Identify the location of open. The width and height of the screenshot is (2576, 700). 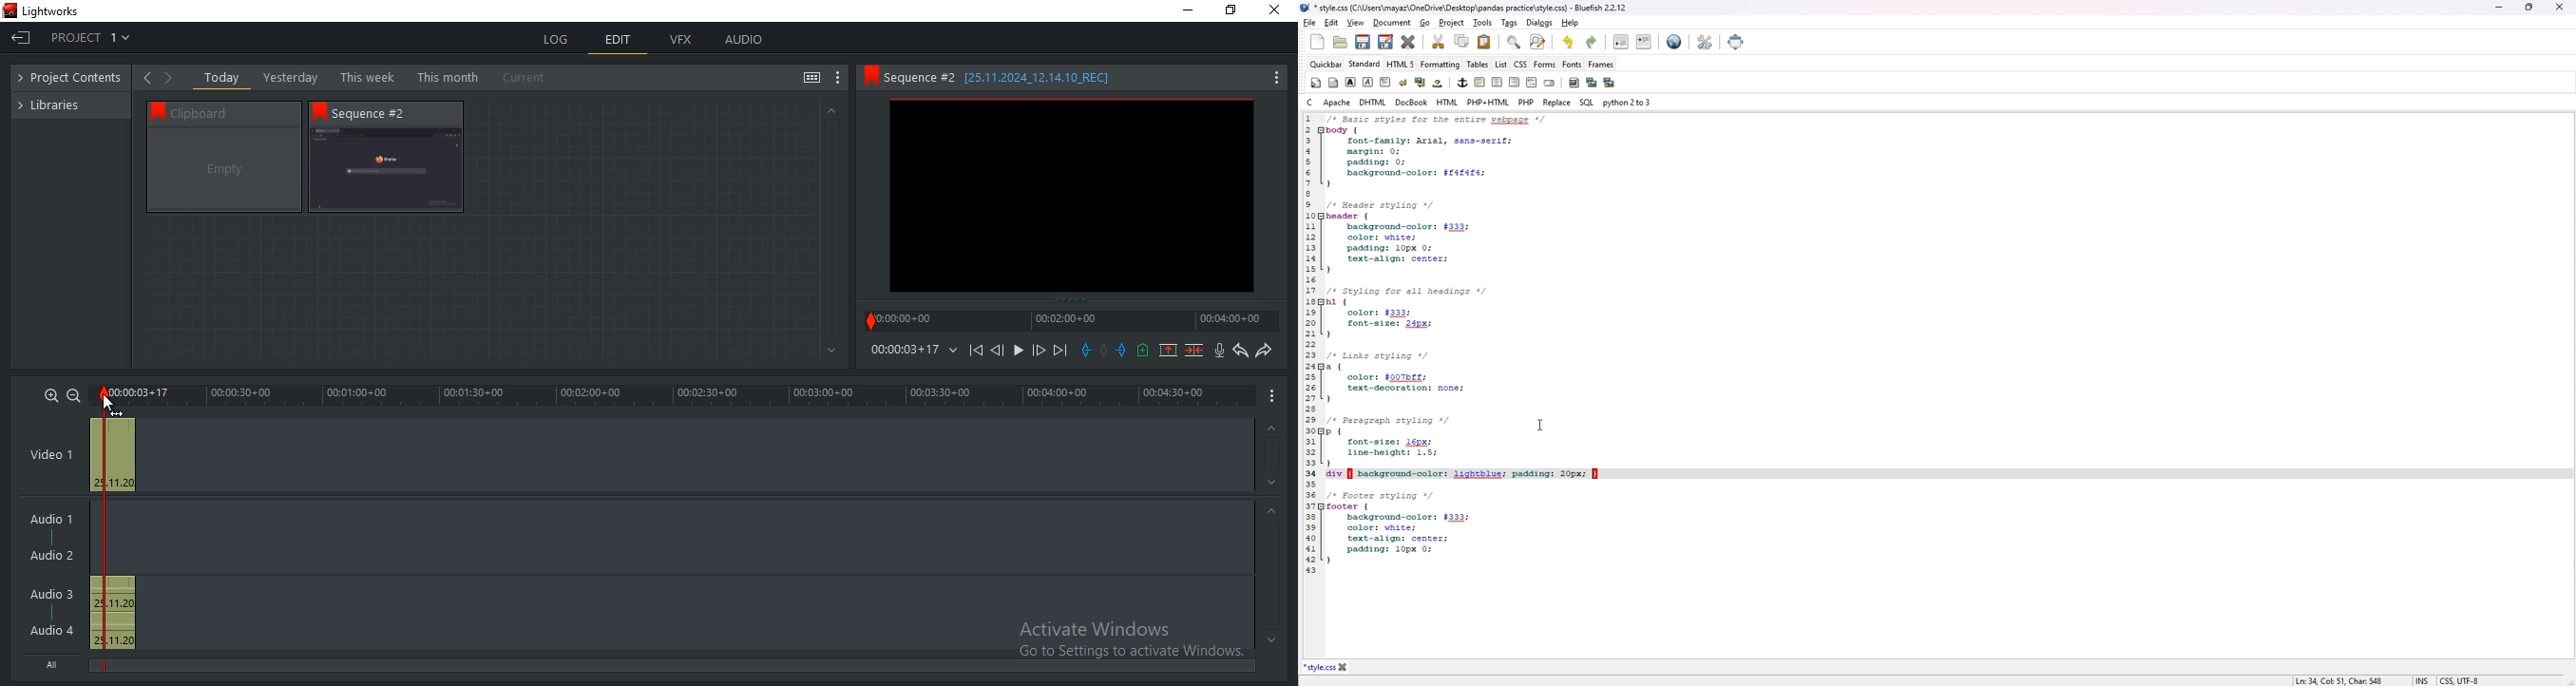
(1341, 43).